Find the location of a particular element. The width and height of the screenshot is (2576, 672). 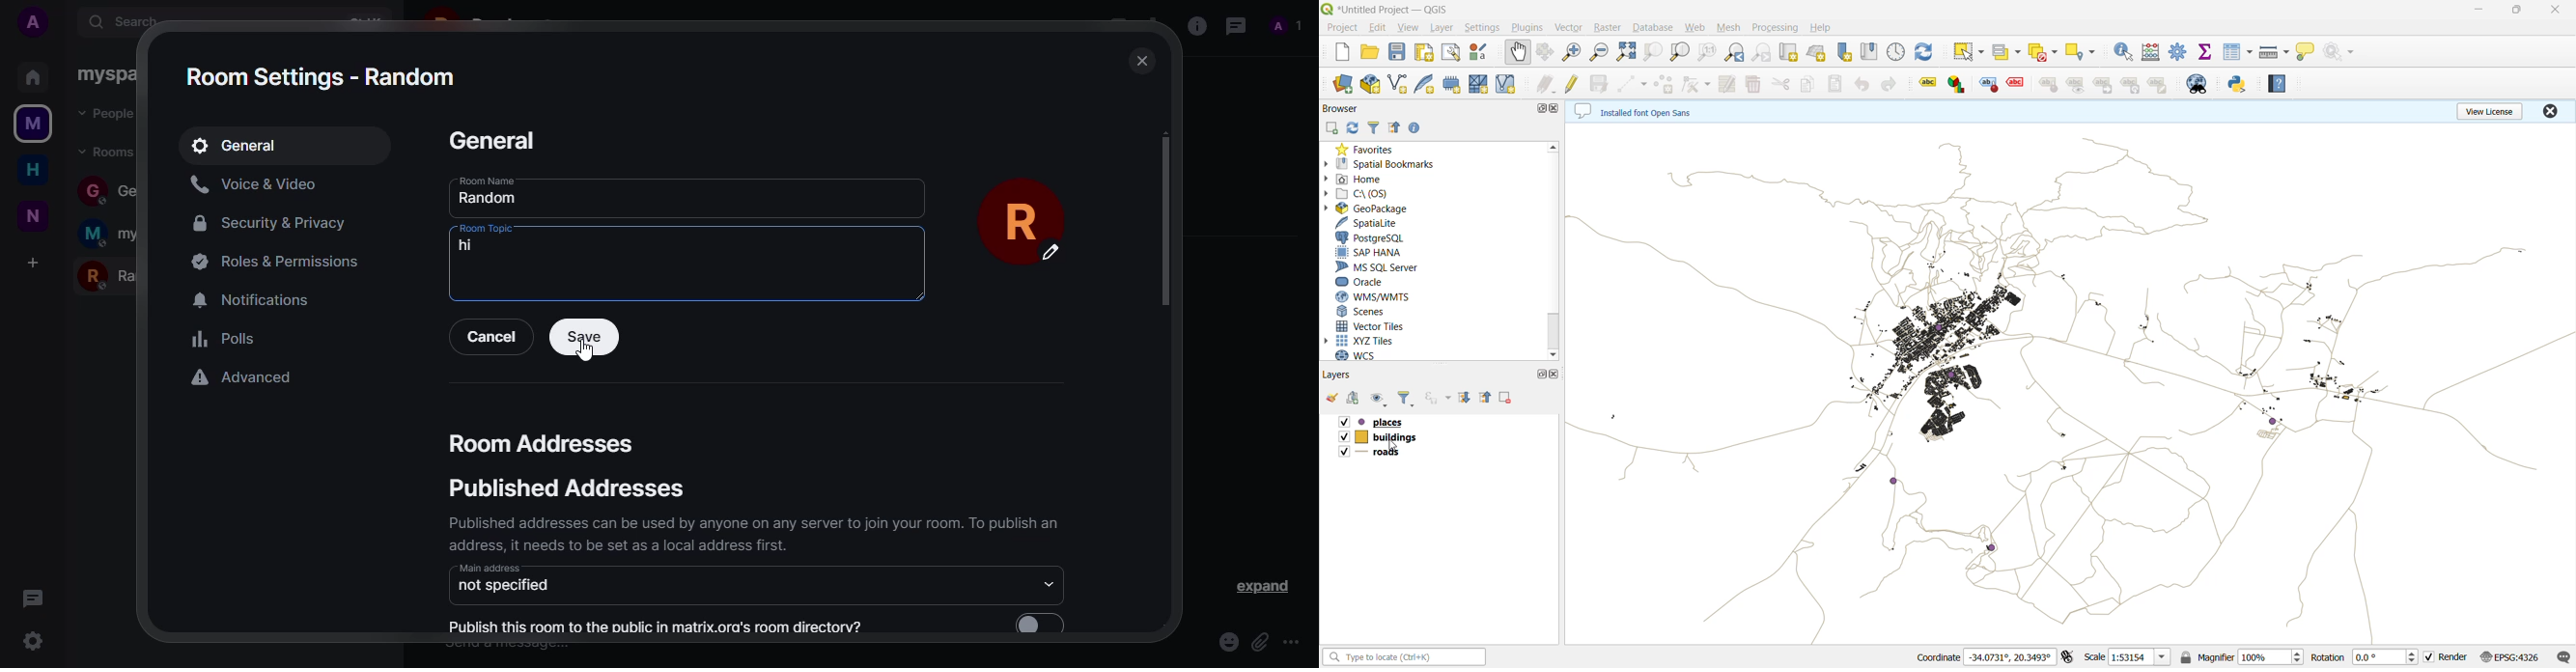

vector tiles is located at coordinates (1371, 325).